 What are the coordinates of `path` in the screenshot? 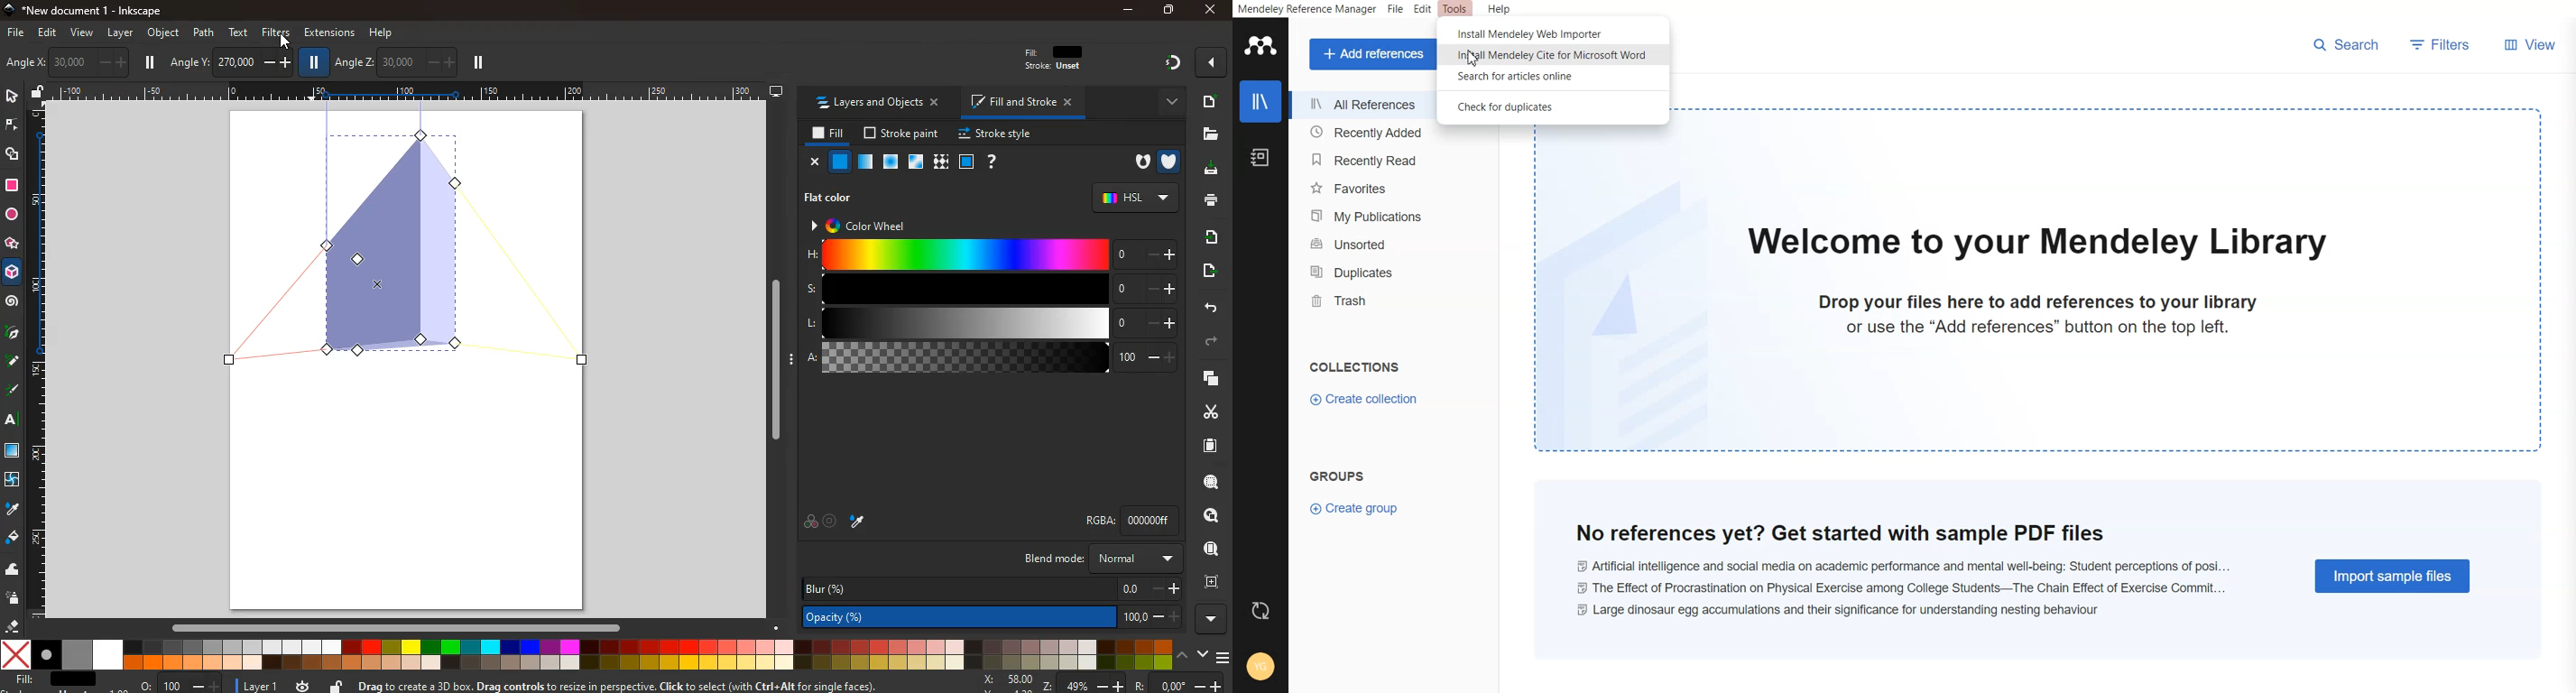 It's located at (204, 32).